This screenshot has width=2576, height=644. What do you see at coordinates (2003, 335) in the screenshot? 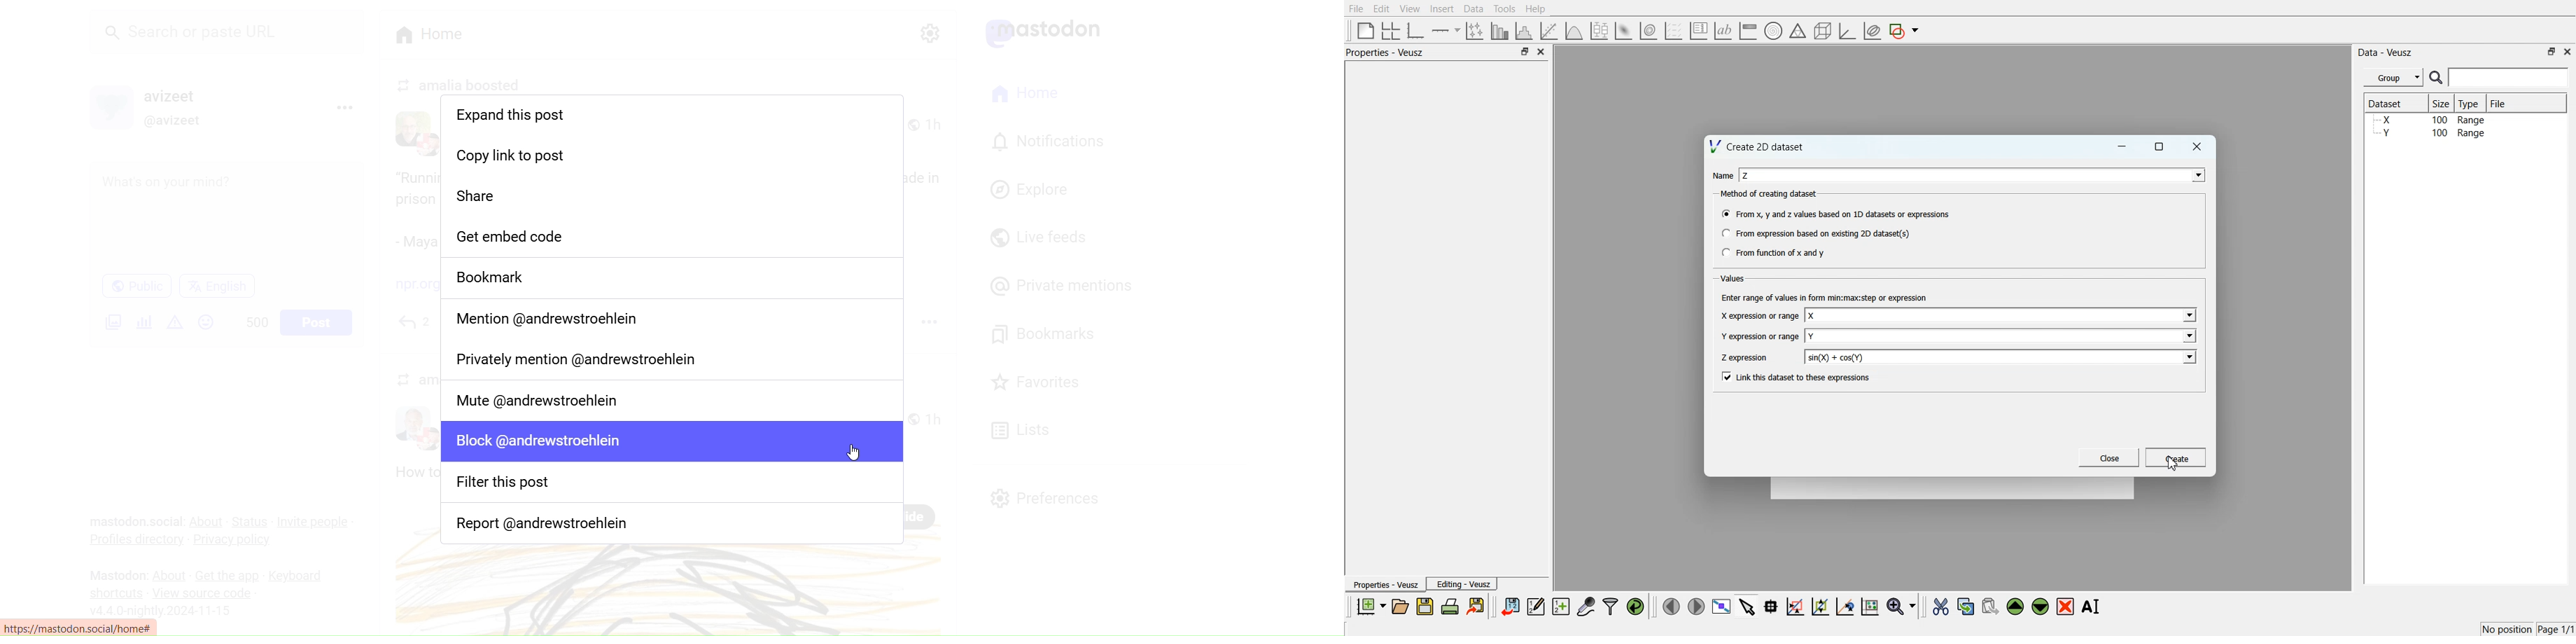
I see `Enter name` at bounding box center [2003, 335].